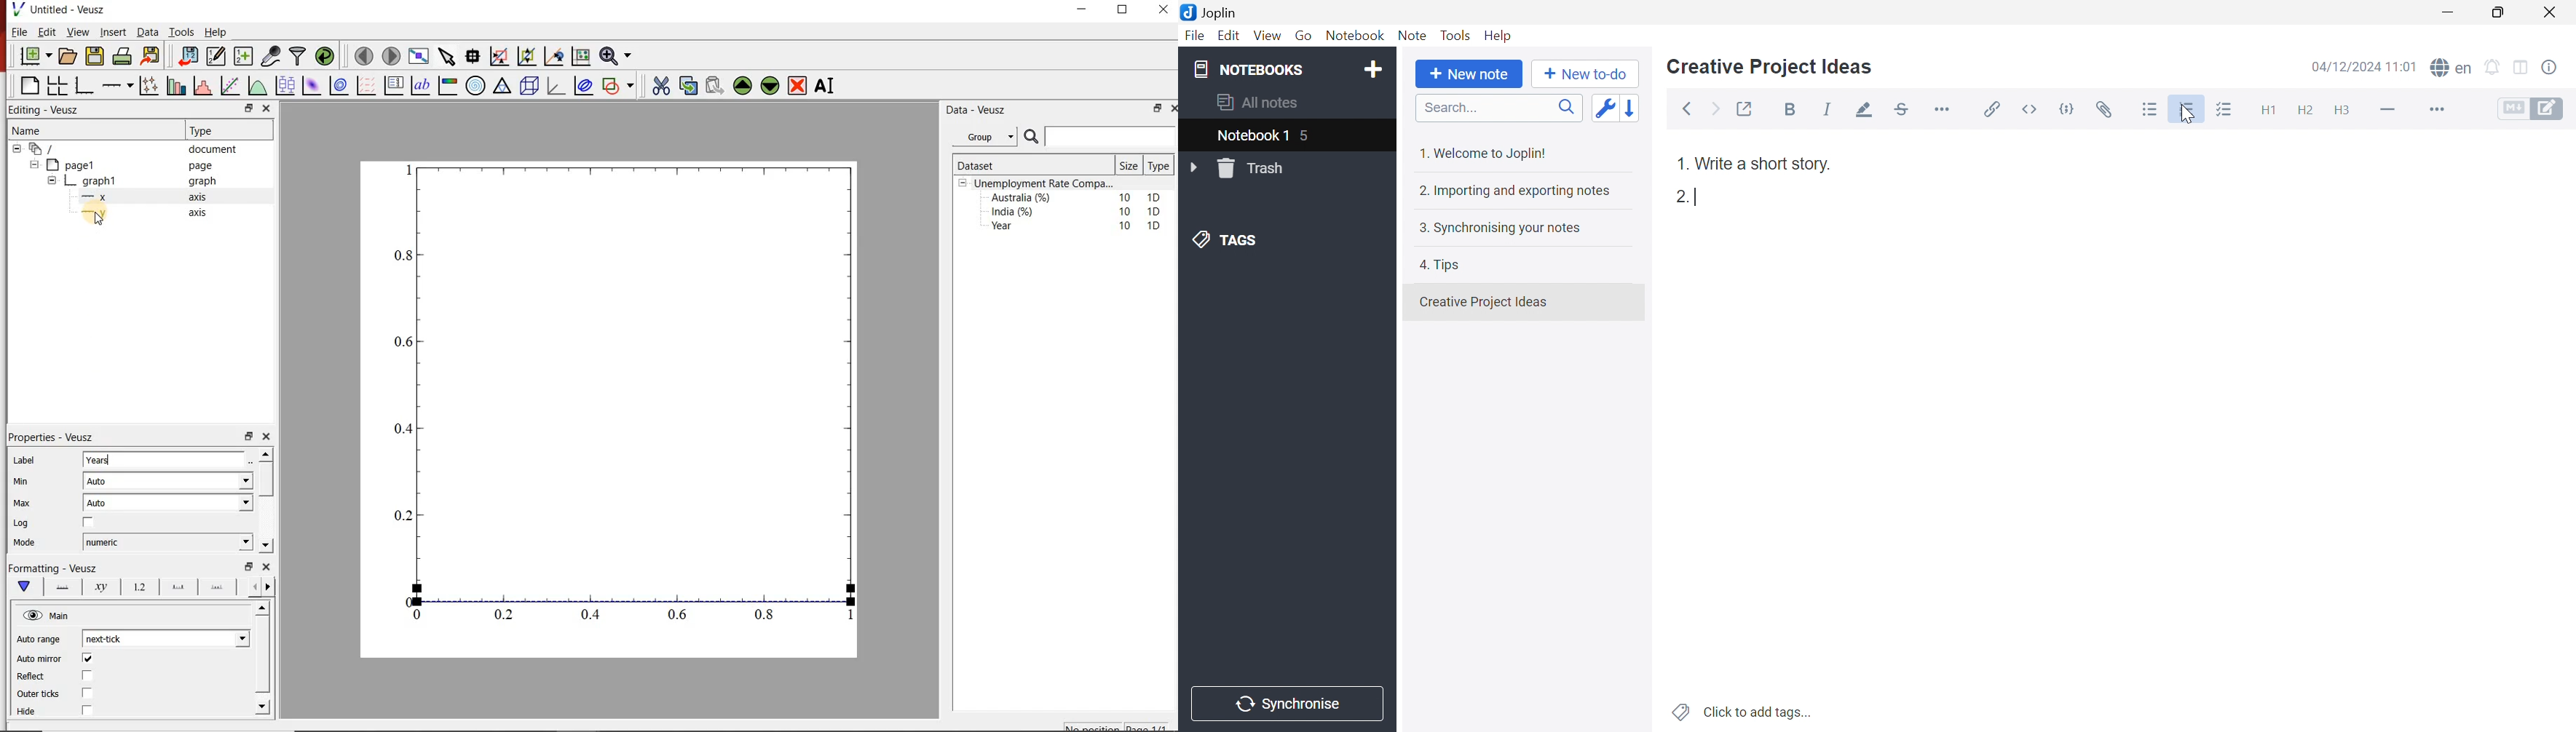  Describe the element at coordinates (2505, 14) in the screenshot. I see `Restore Down` at that location.